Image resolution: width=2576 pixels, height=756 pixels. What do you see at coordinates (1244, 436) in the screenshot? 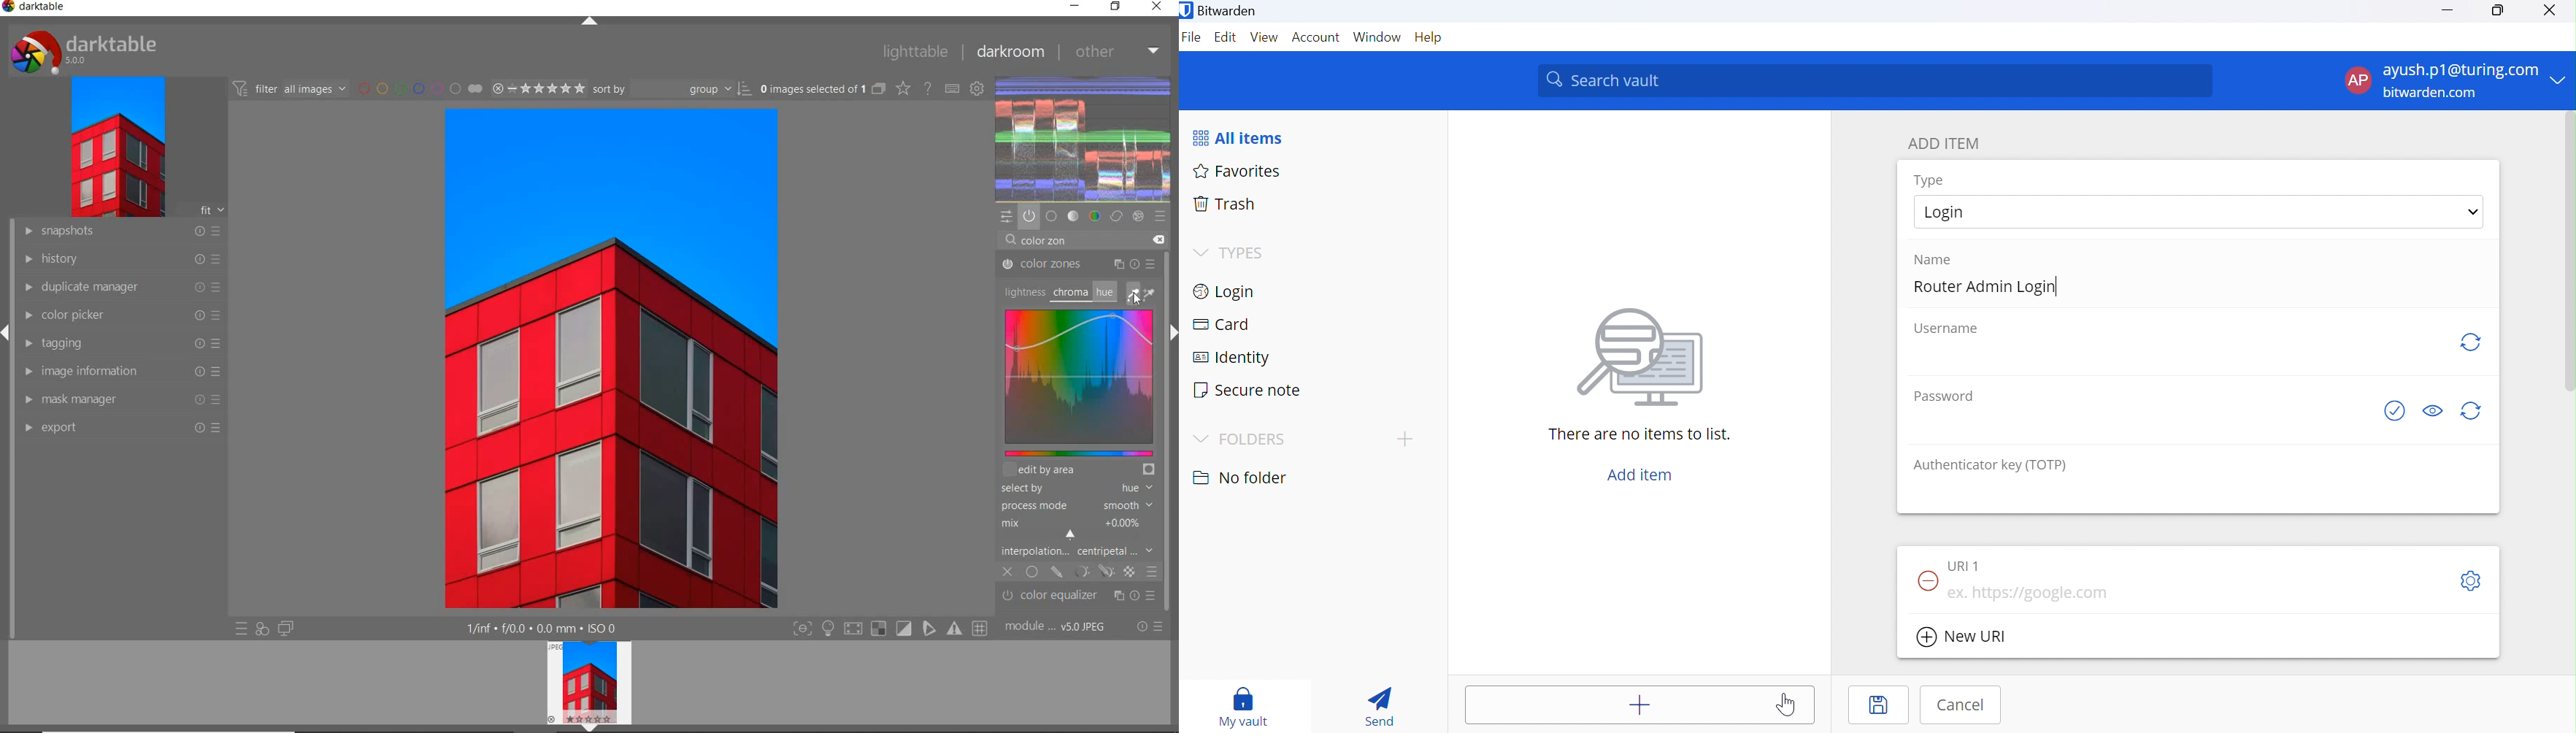
I see `FOLDERS` at bounding box center [1244, 436].